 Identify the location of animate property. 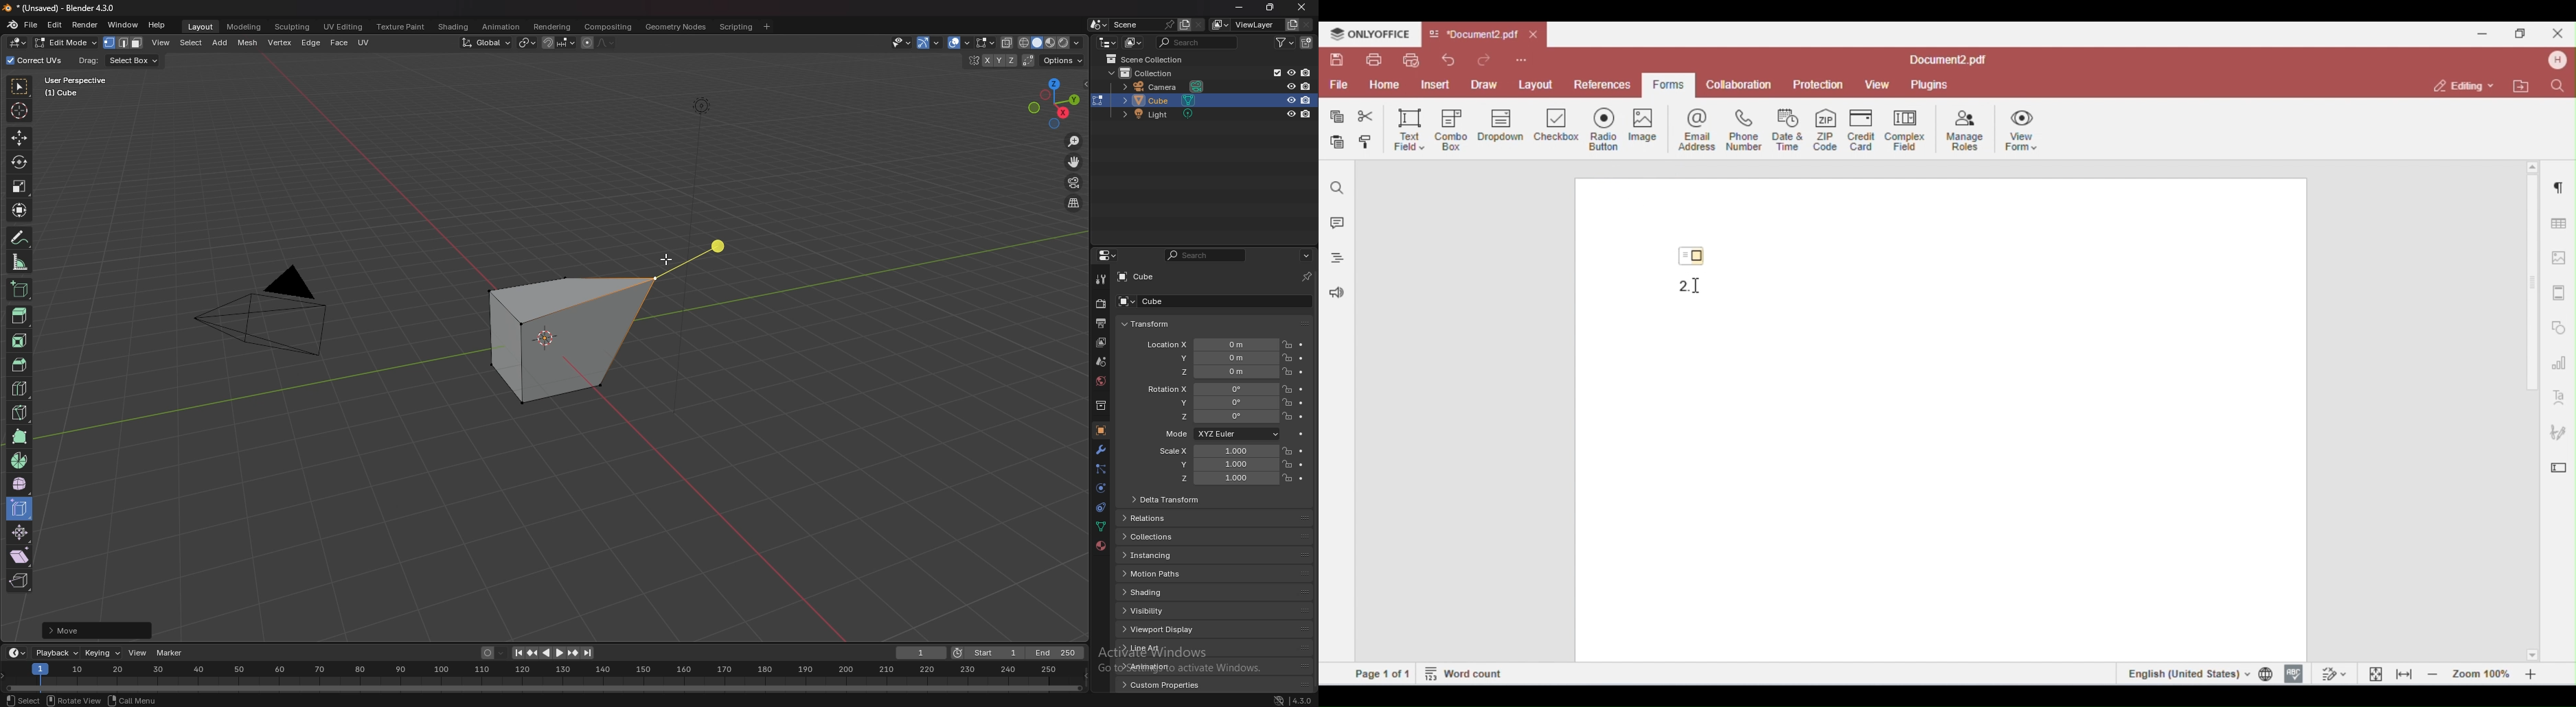
(1301, 372).